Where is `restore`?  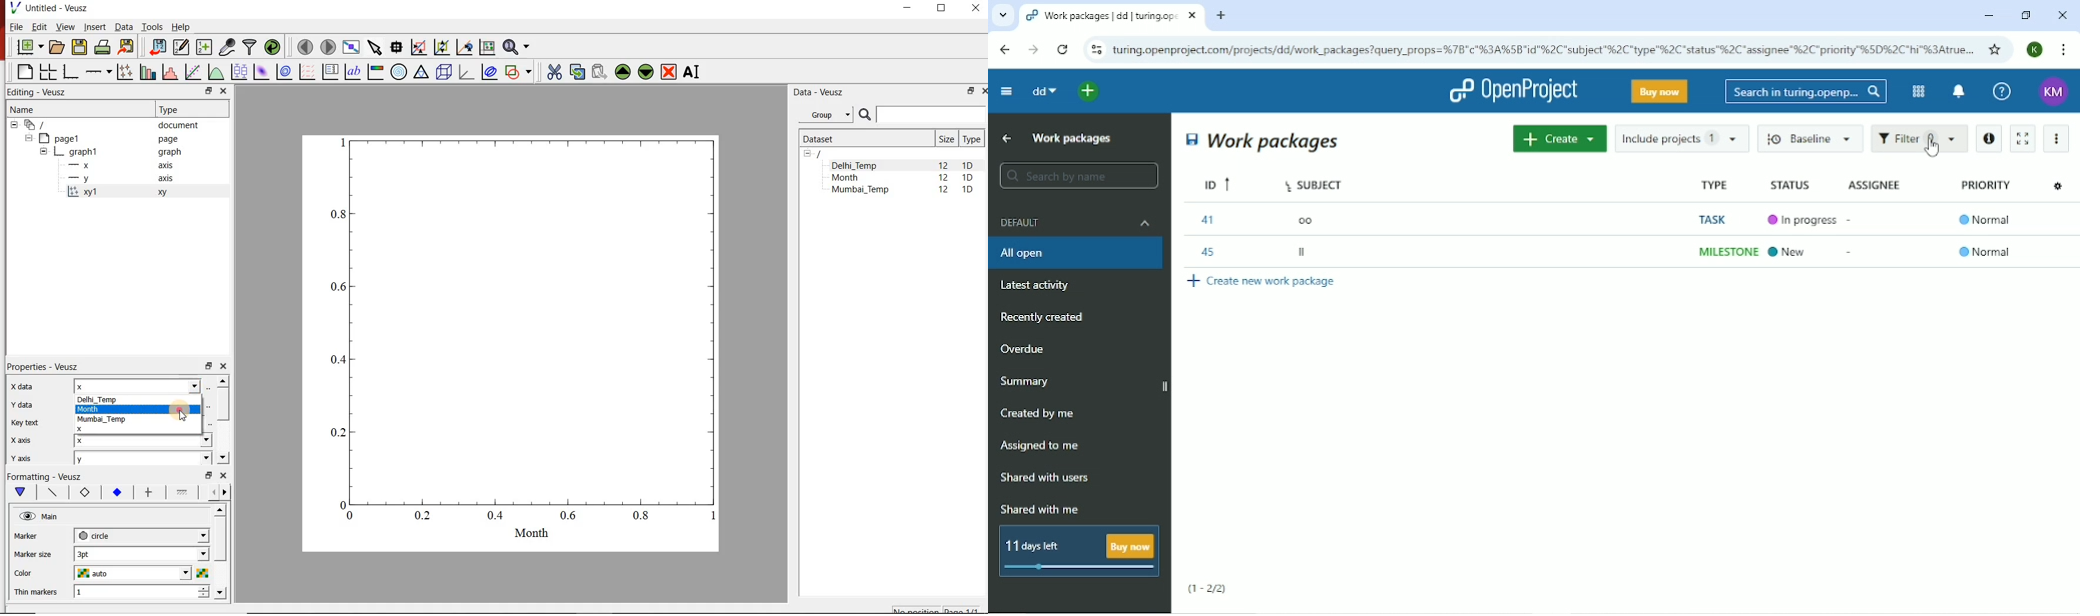 restore is located at coordinates (208, 365).